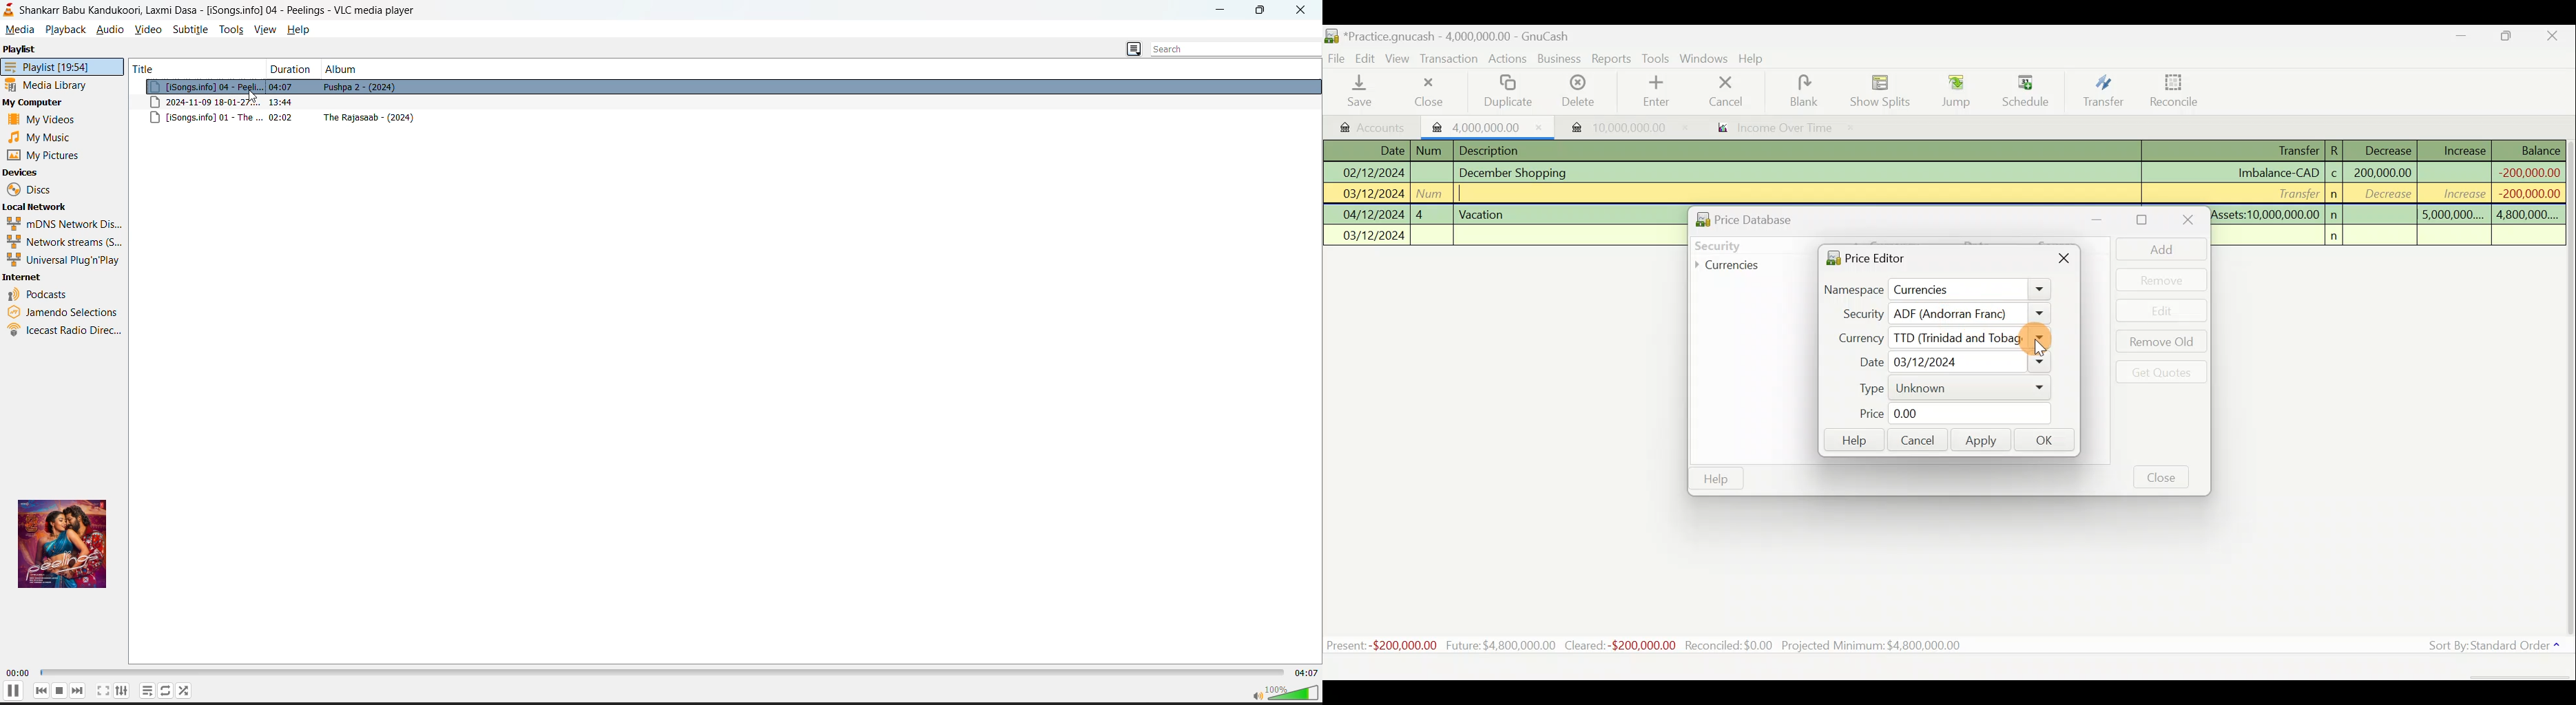 Image resolution: width=2576 pixels, height=728 pixels. What do you see at coordinates (729, 87) in the screenshot?
I see `song` at bounding box center [729, 87].